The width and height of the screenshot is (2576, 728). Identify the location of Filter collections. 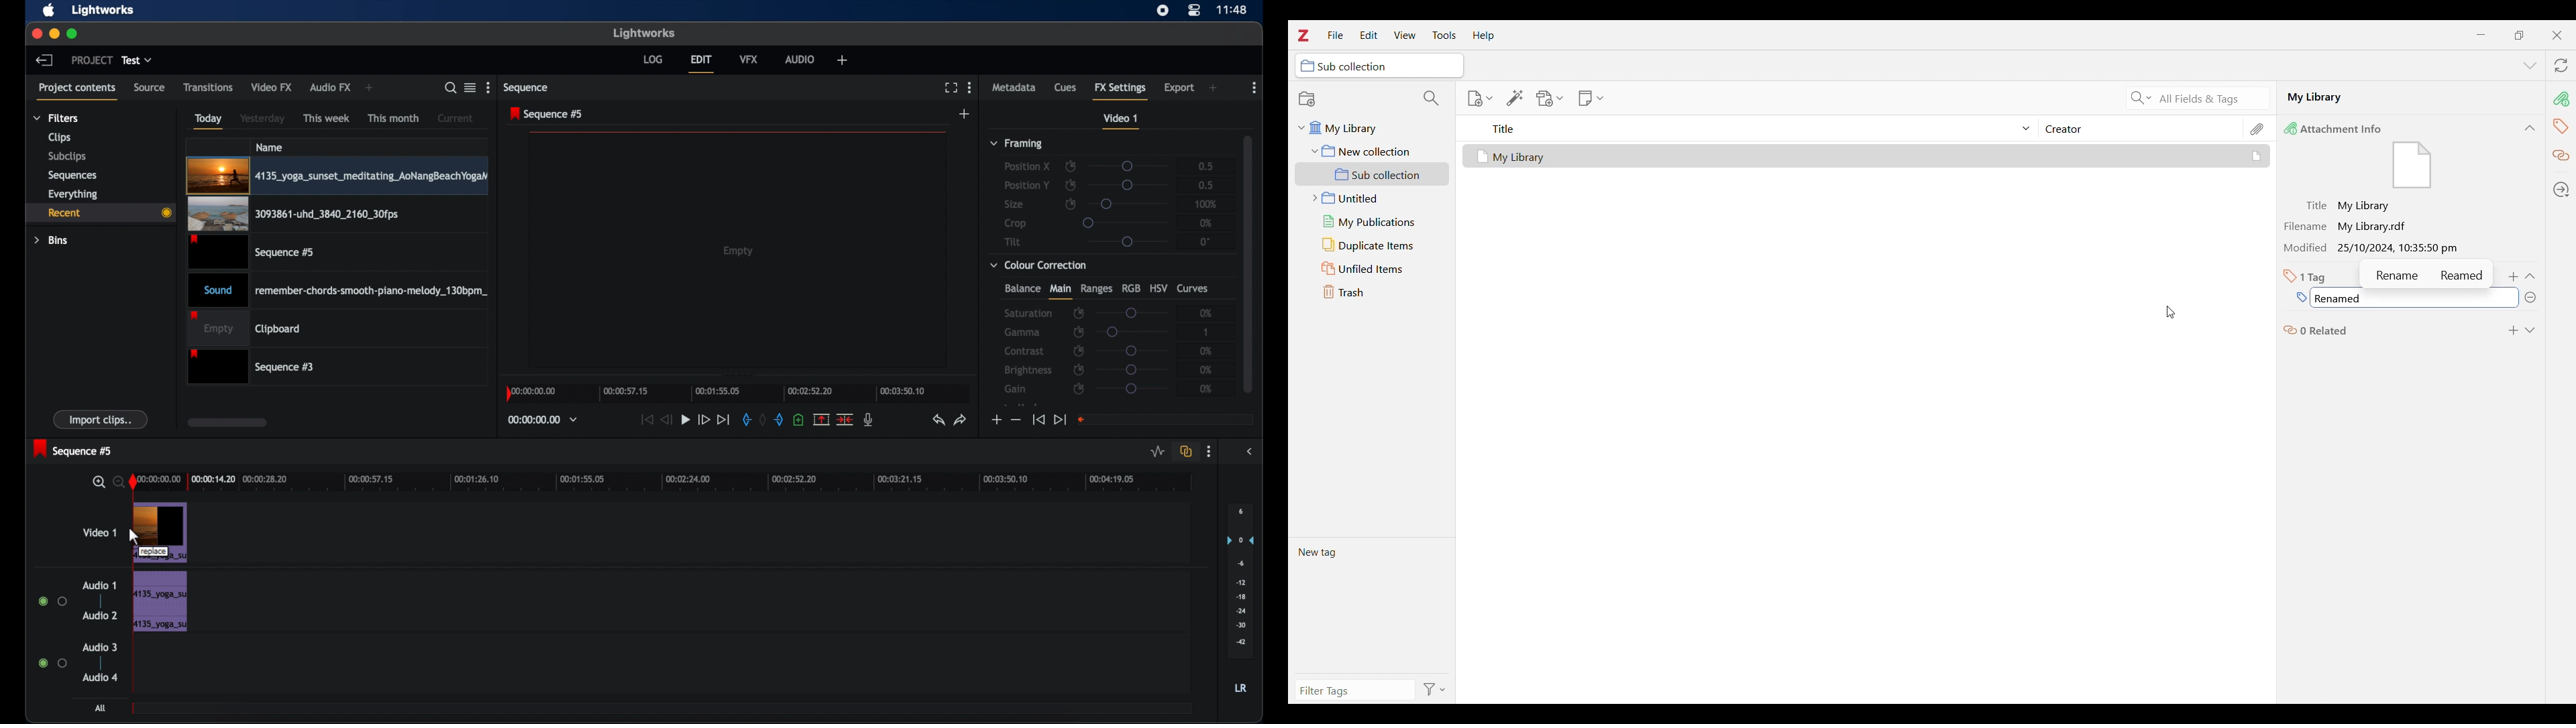
(1432, 98).